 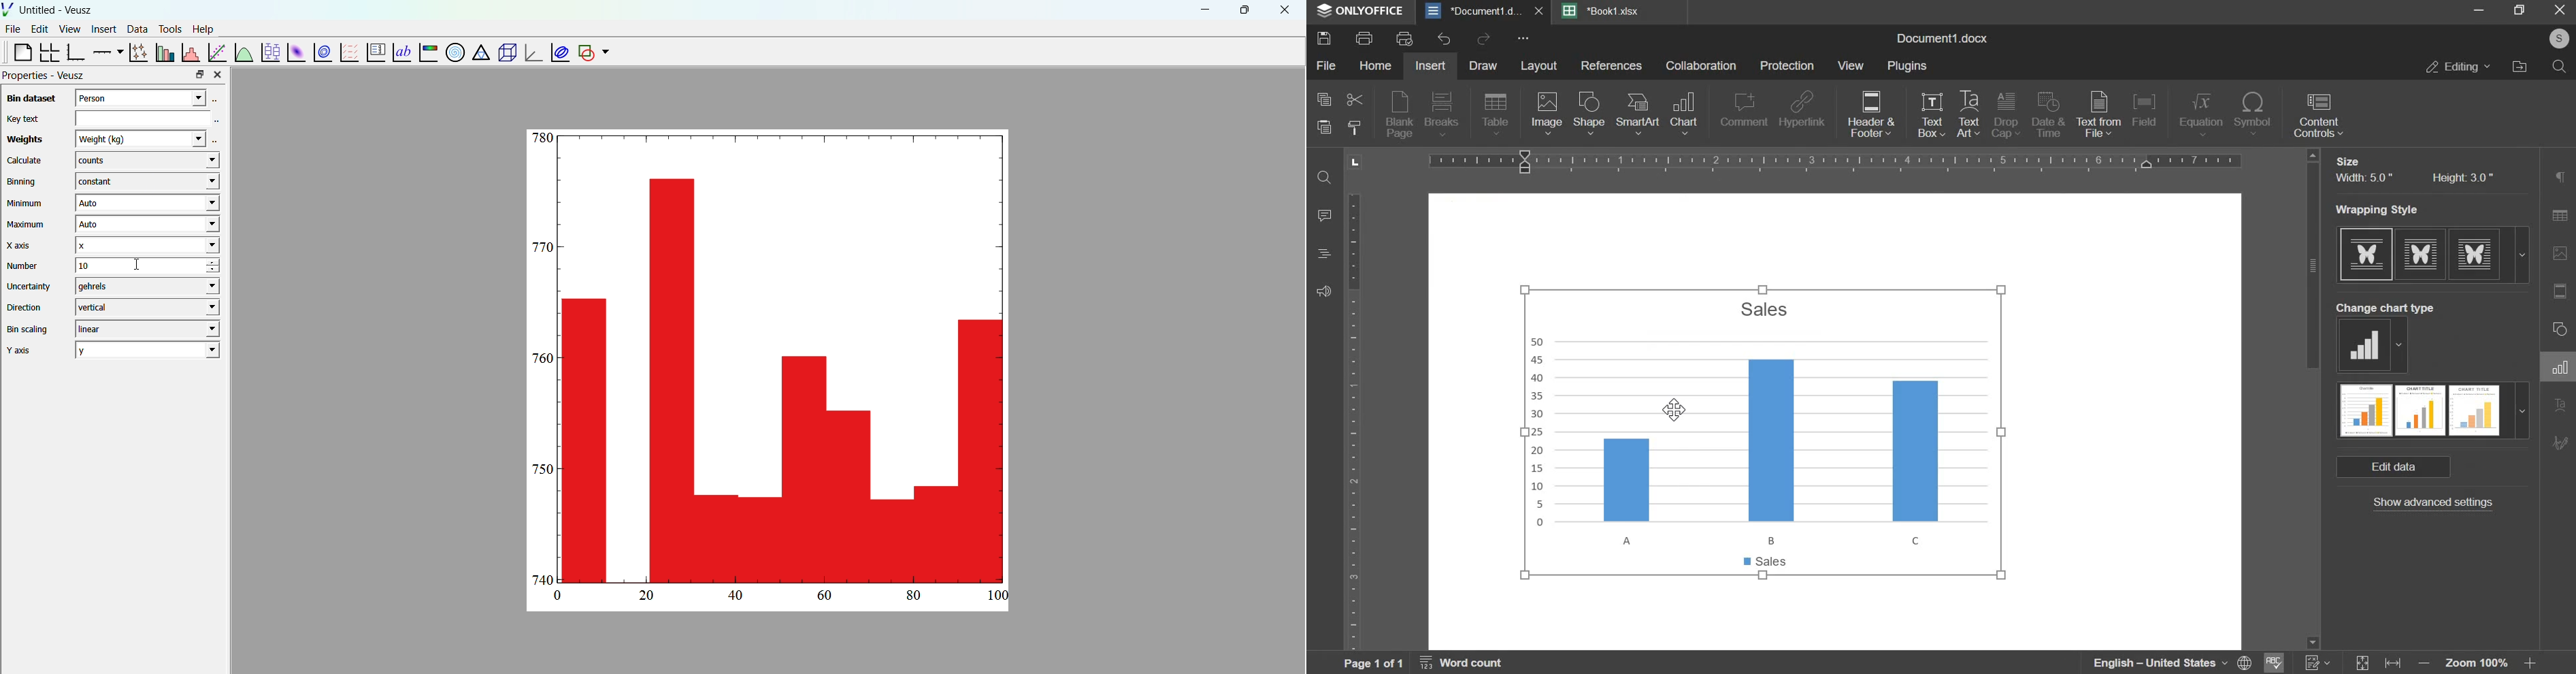 What do you see at coordinates (1354, 423) in the screenshot?
I see `vertical scale` at bounding box center [1354, 423].